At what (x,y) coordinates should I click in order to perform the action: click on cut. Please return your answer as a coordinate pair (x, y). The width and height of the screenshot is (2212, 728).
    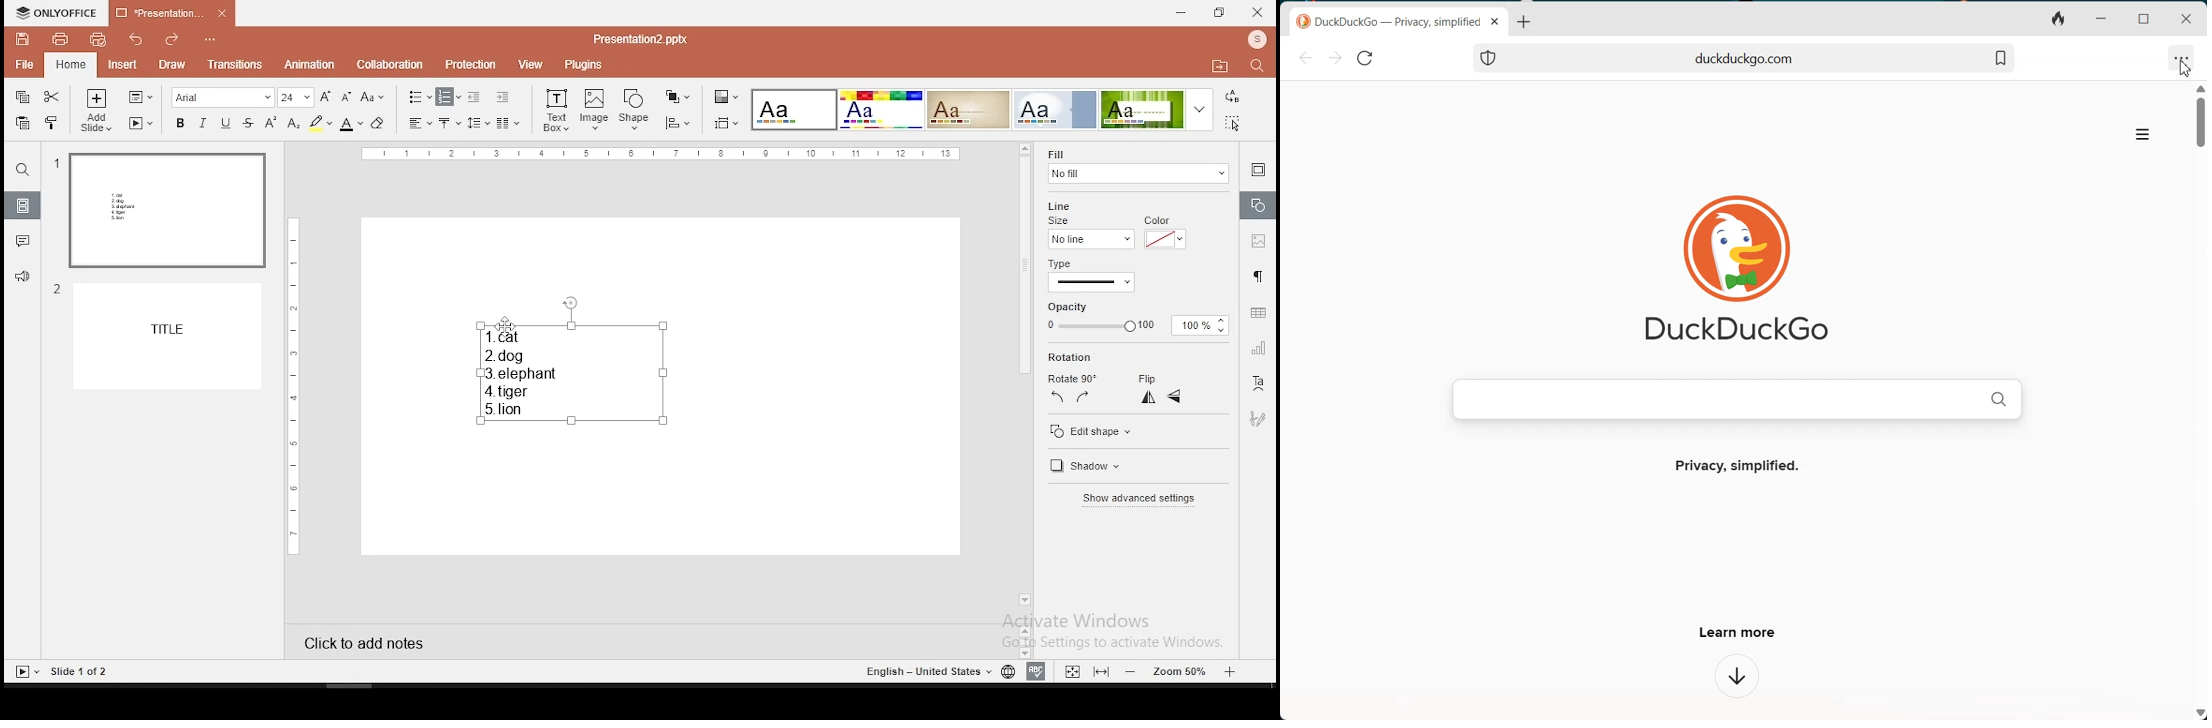
    Looking at the image, I should click on (54, 95).